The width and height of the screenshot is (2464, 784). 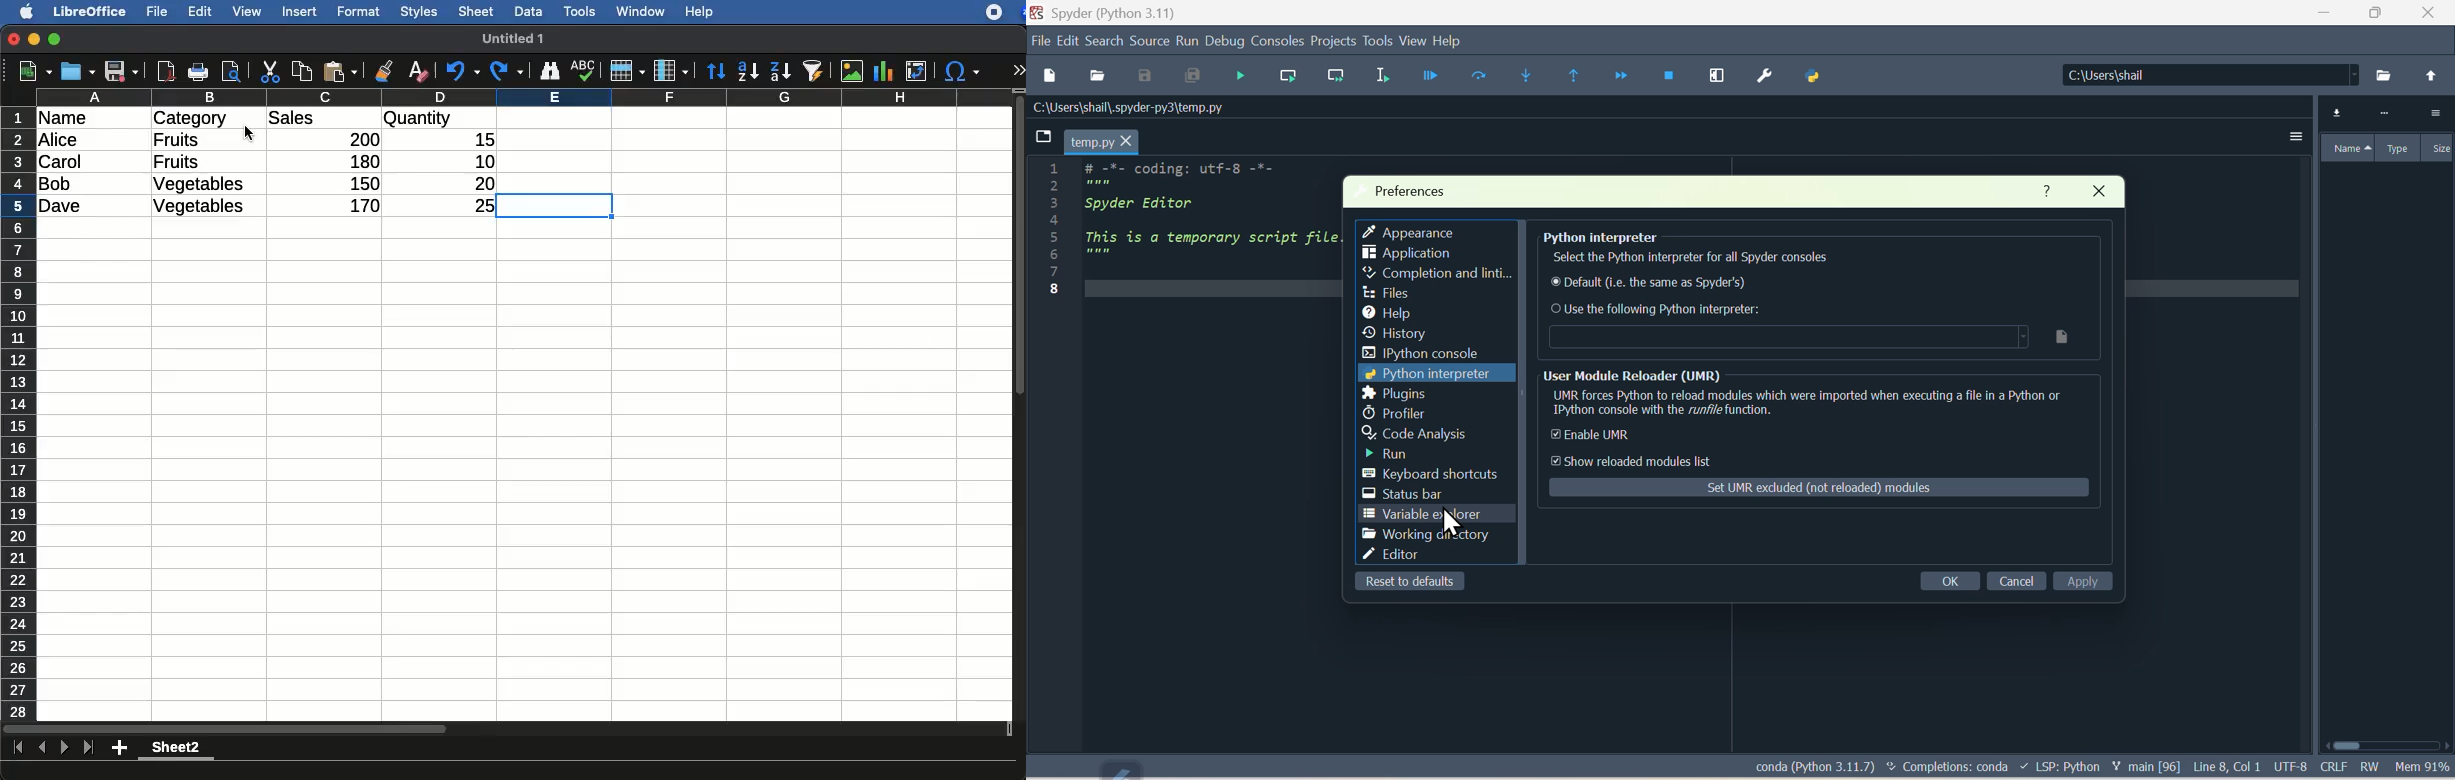 I want to click on Step into function, so click(x=1522, y=72).